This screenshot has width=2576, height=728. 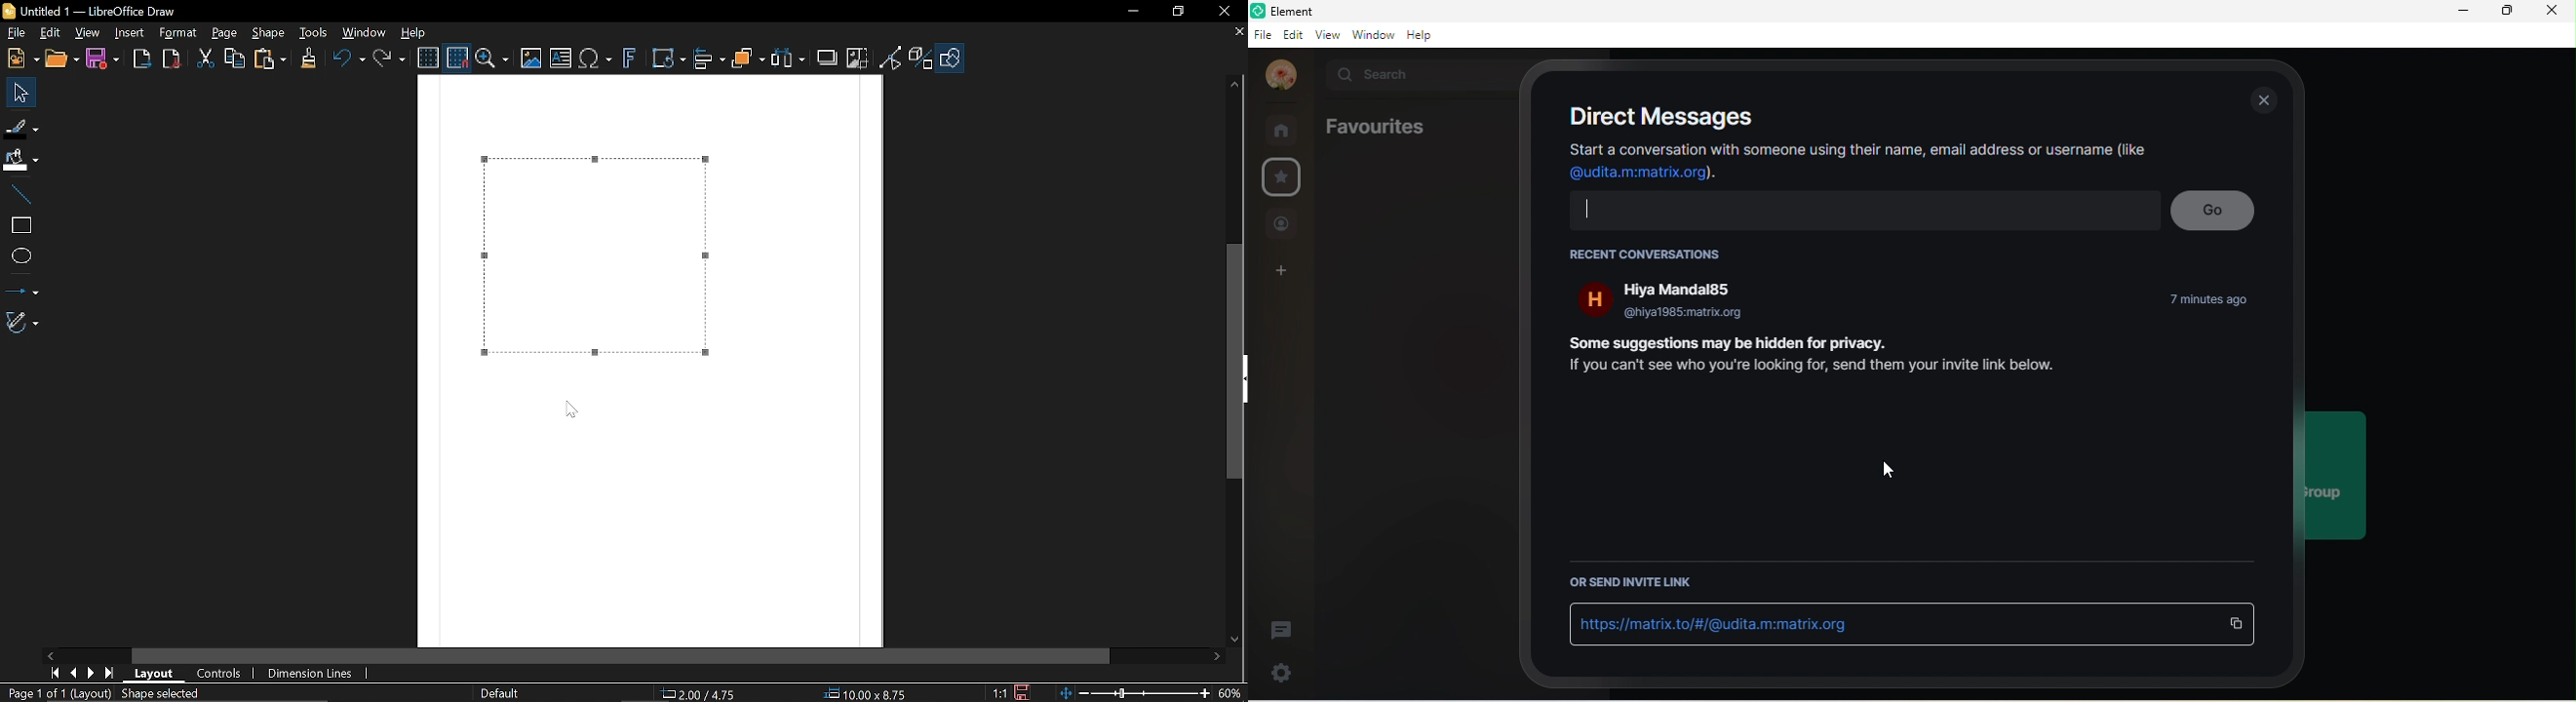 I want to click on CLone, so click(x=310, y=57).